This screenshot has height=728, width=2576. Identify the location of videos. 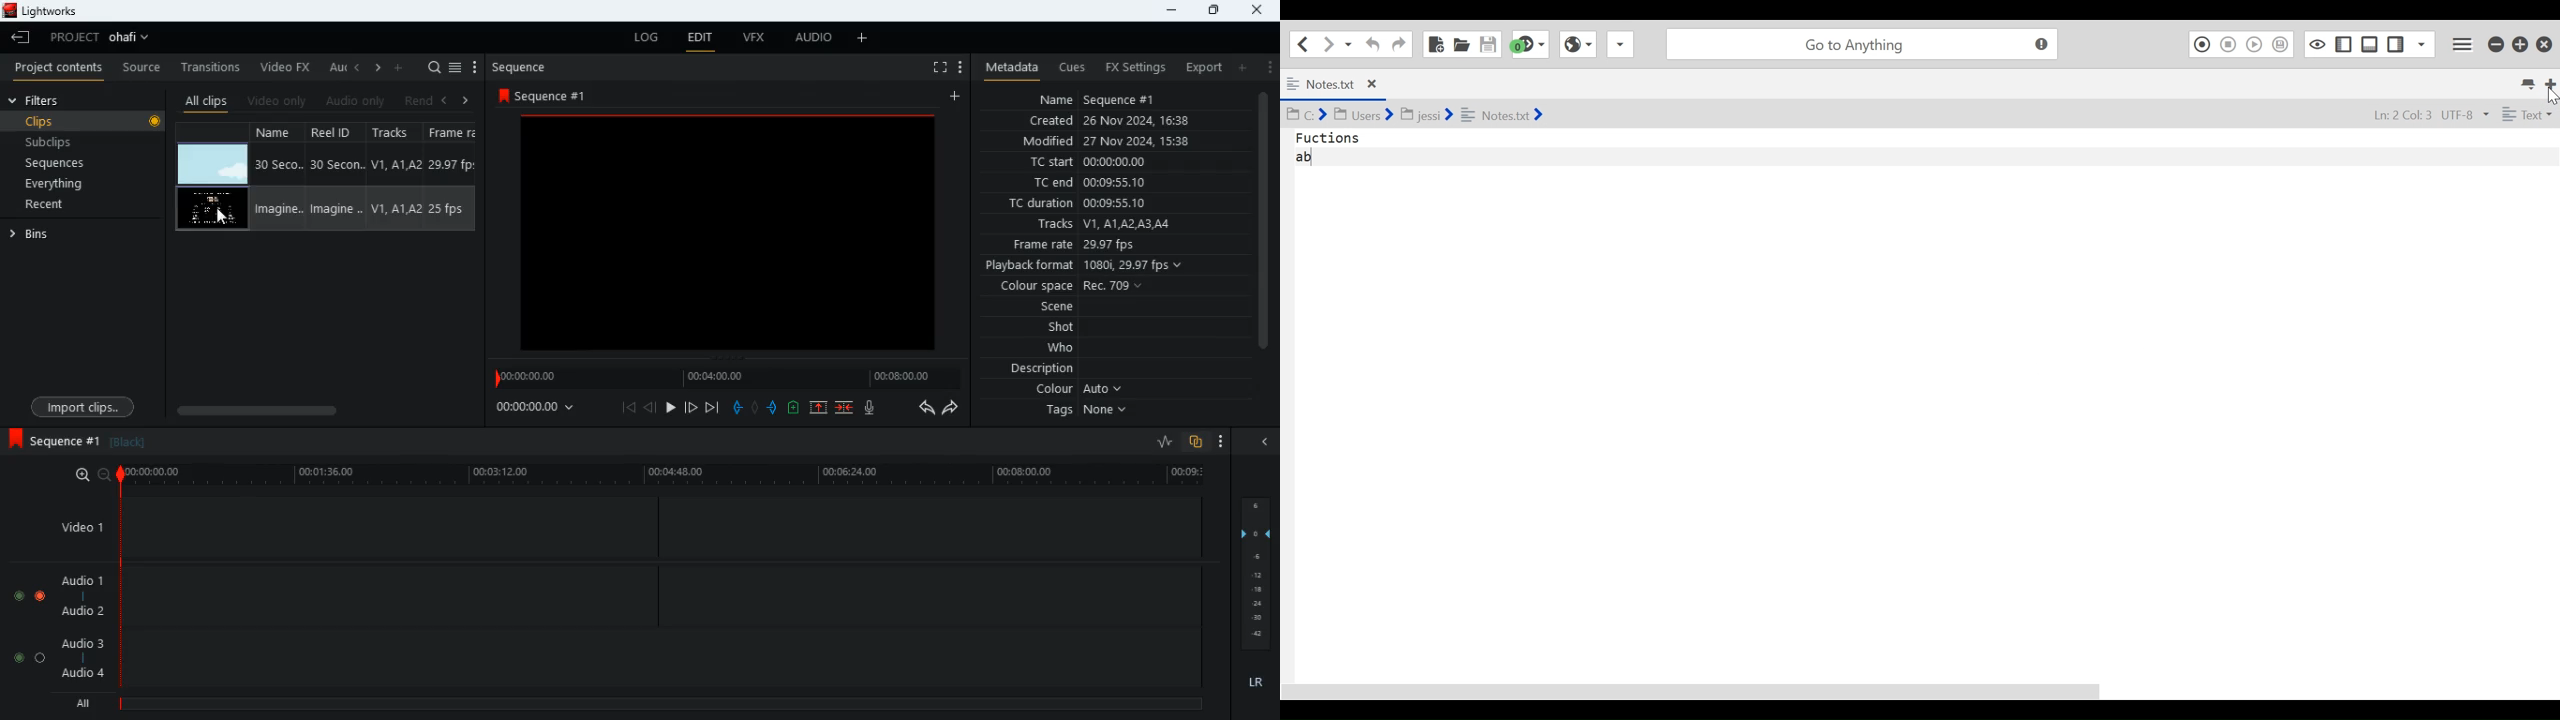
(211, 207).